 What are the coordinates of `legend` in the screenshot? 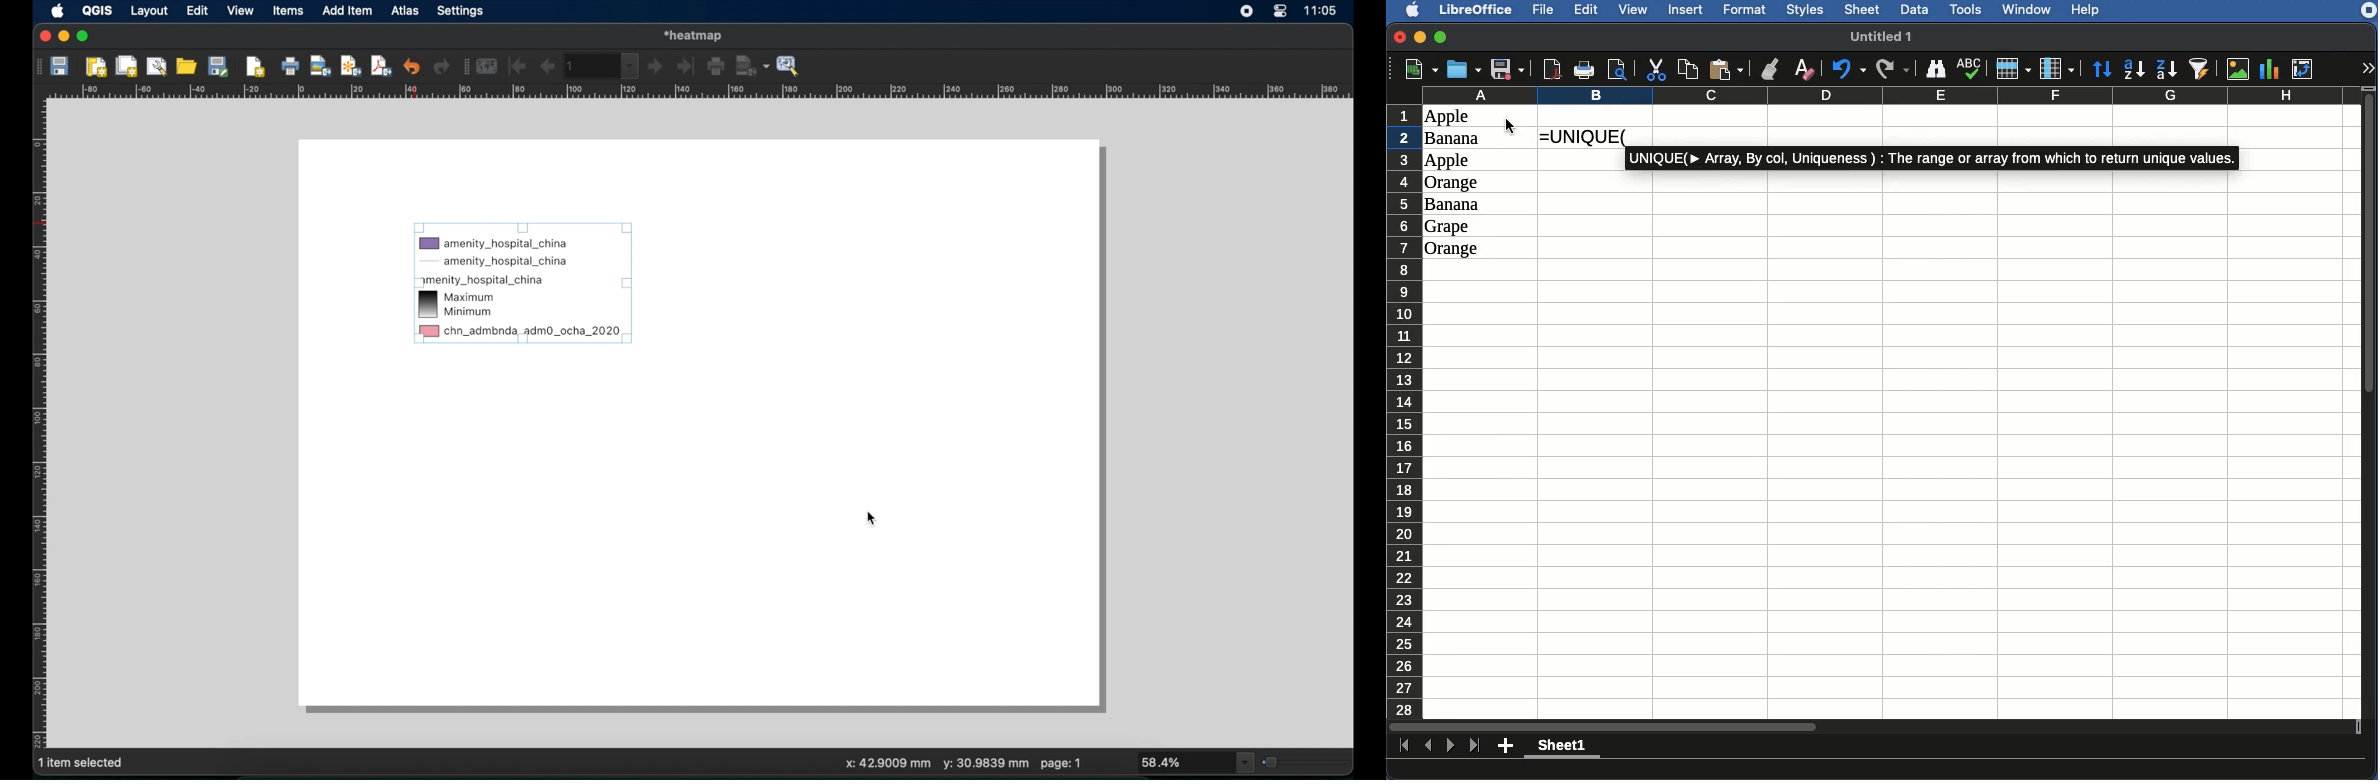 It's located at (526, 283).